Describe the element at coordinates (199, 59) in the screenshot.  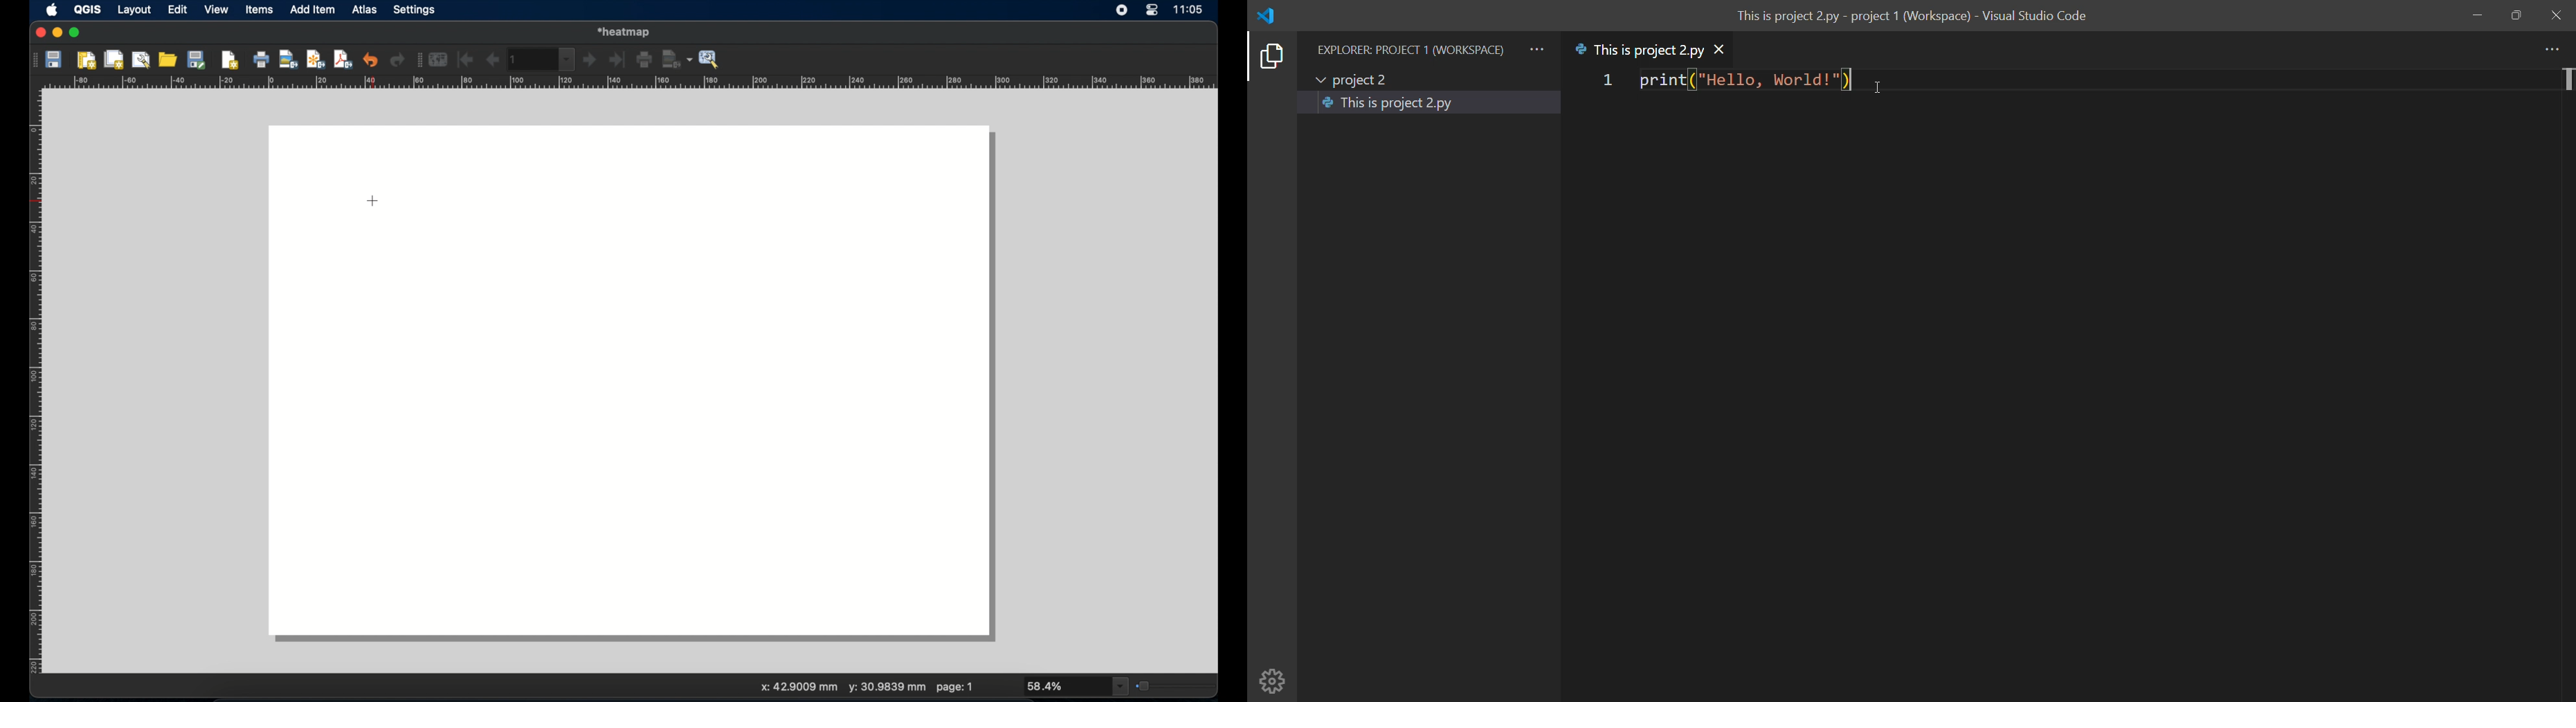
I see `saves template` at that location.